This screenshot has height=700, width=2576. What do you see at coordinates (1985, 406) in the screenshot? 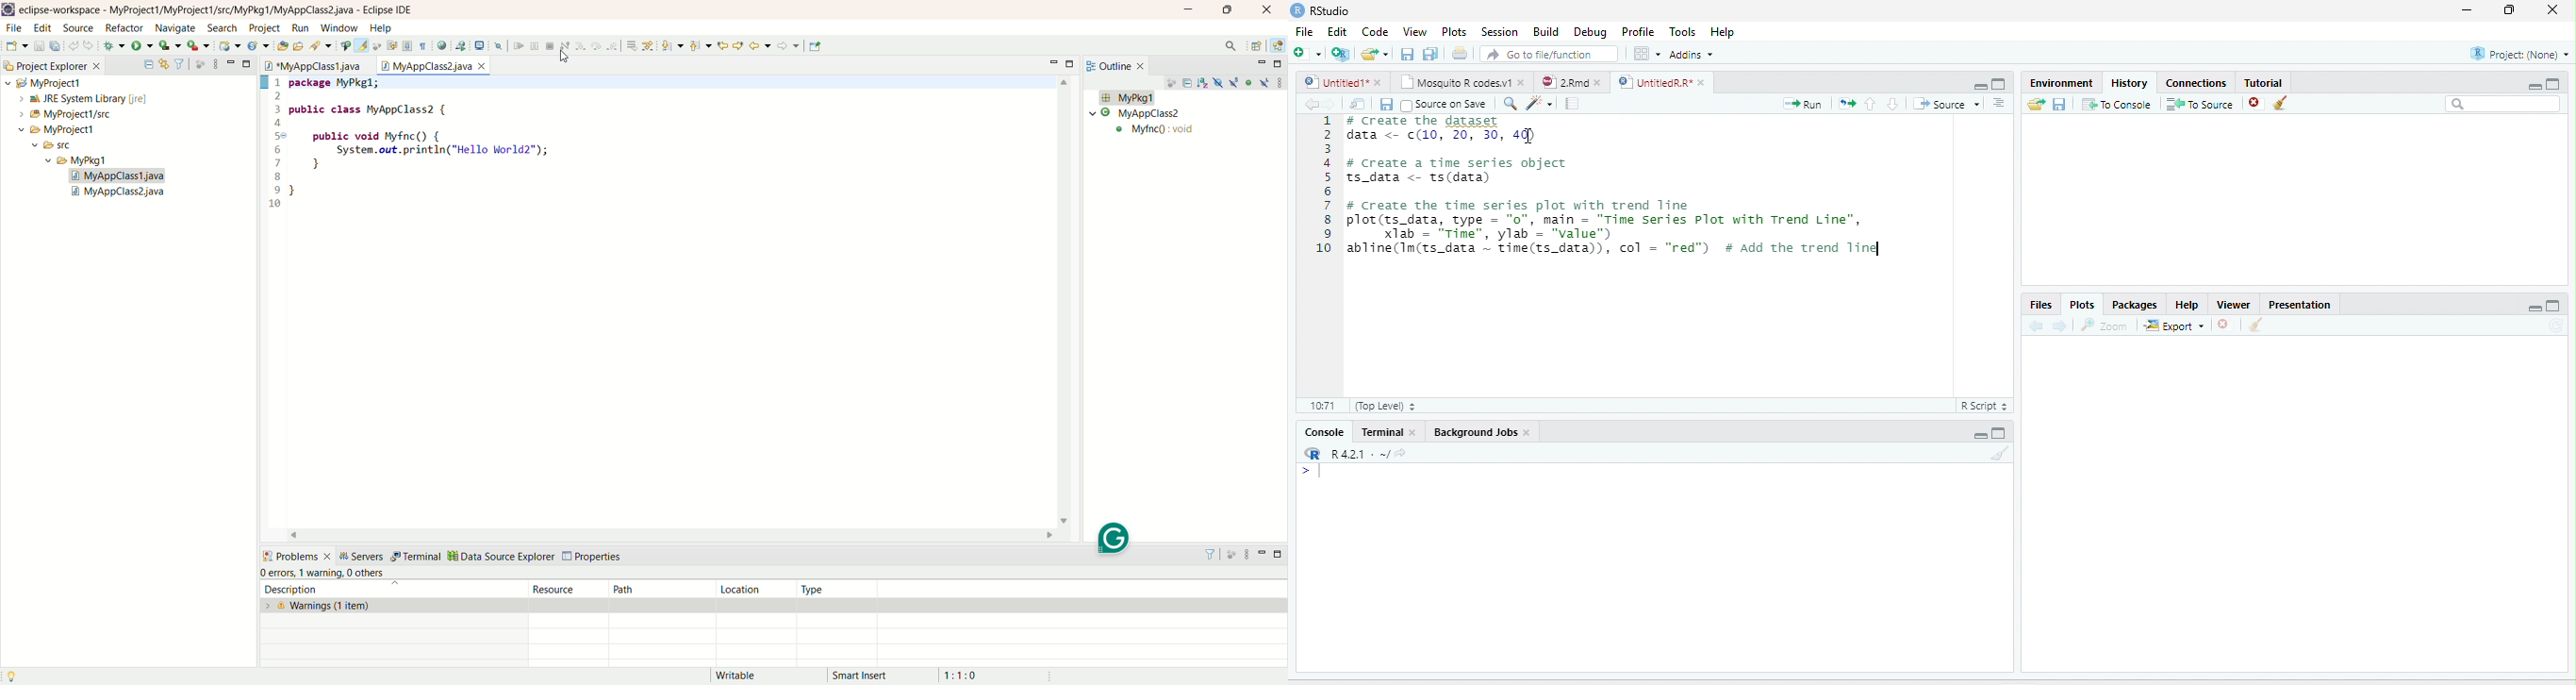
I see `R Script` at bounding box center [1985, 406].